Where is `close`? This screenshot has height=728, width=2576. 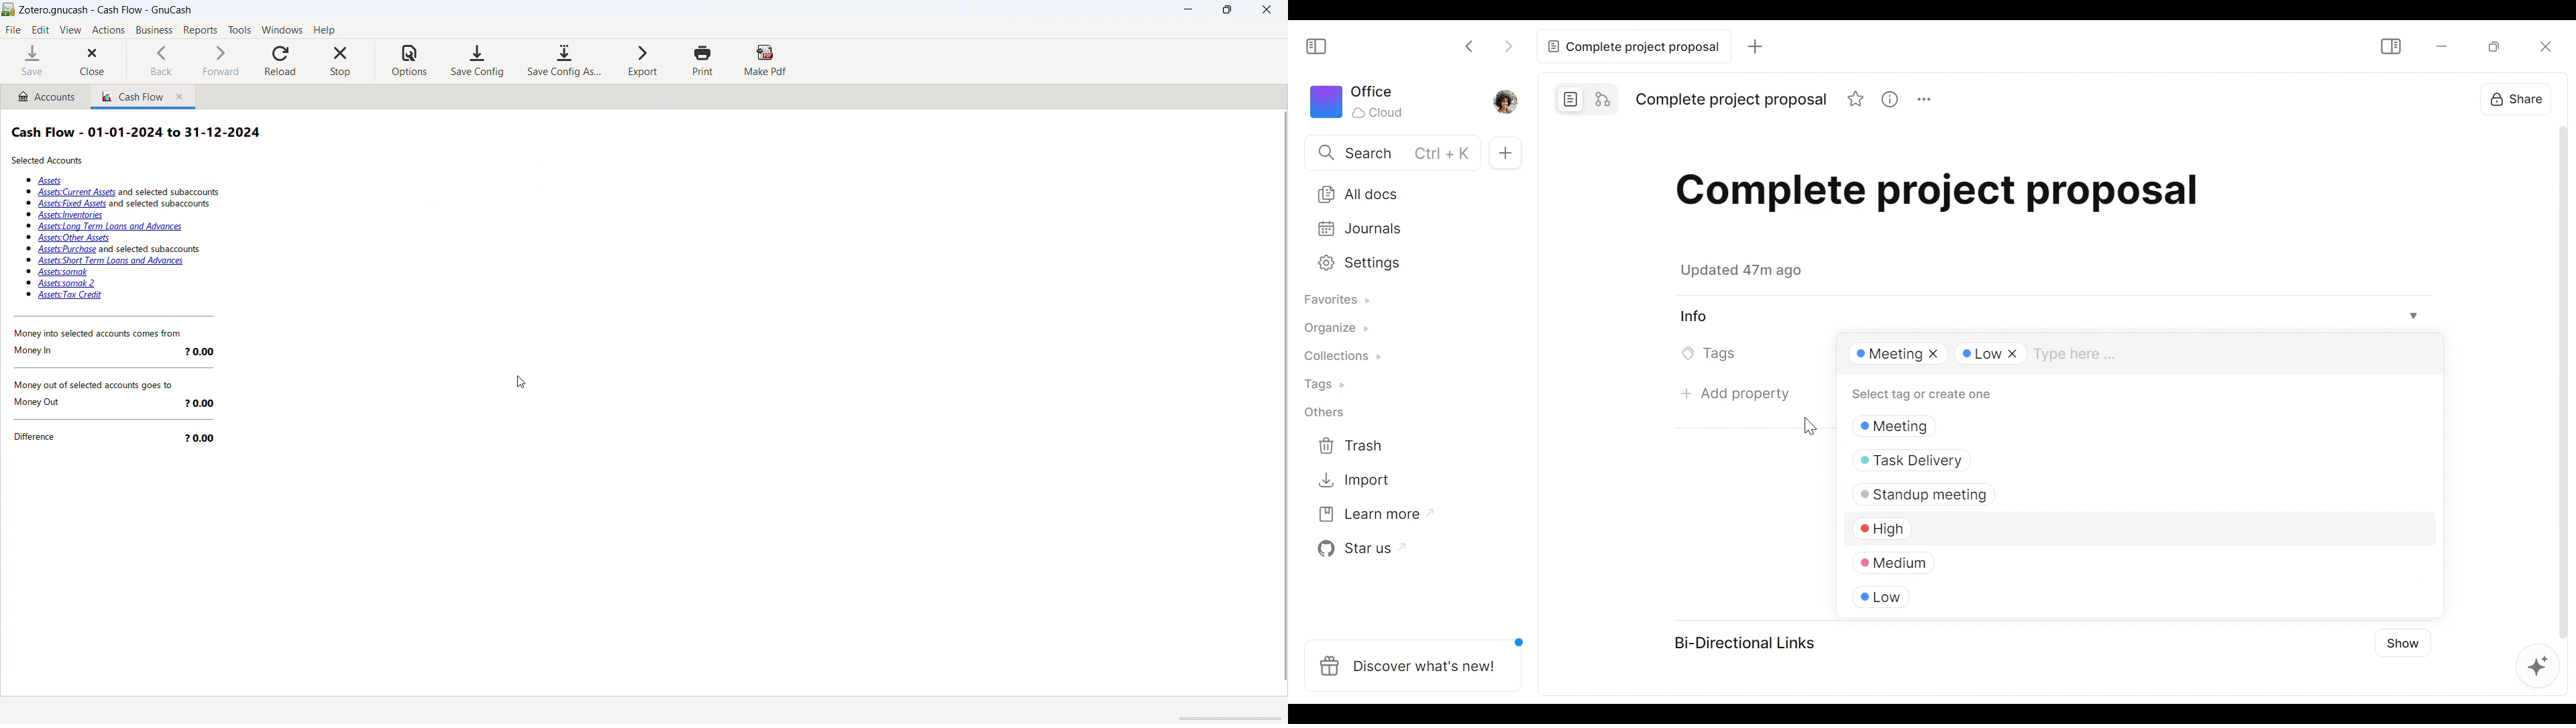 close is located at coordinates (1266, 10).